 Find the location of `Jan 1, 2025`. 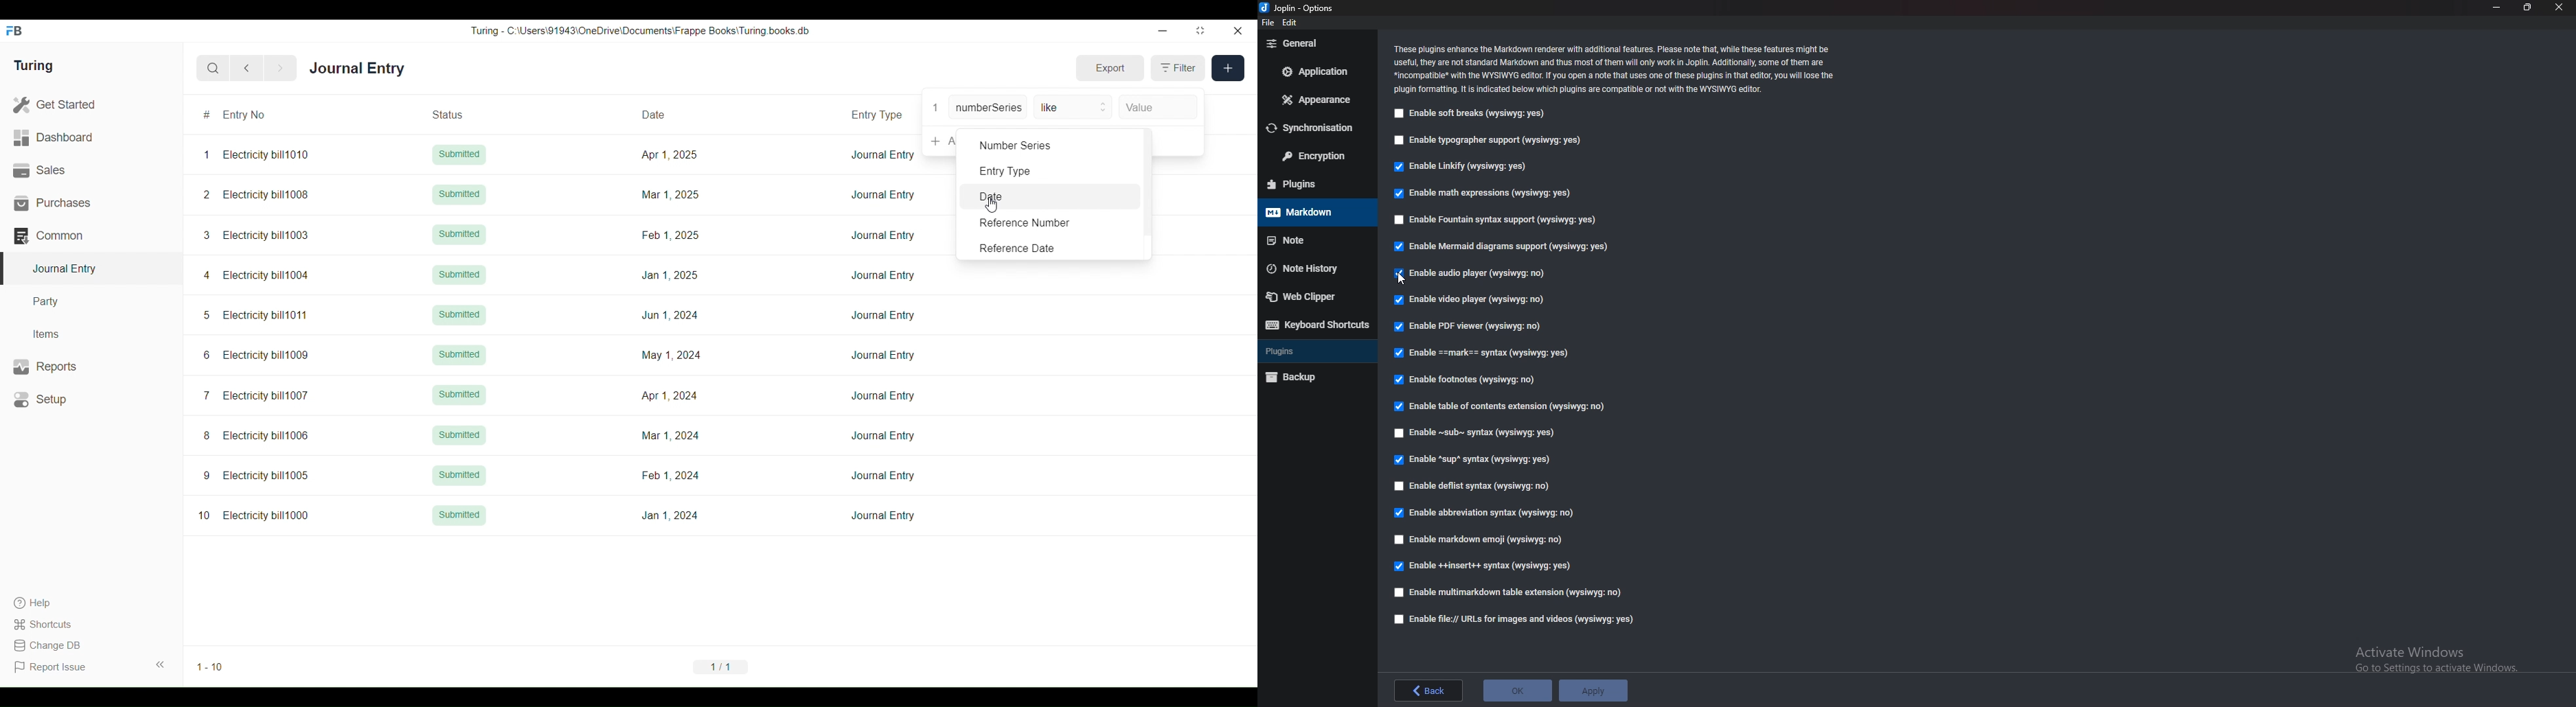

Jan 1, 2025 is located at coordinates (670, 275).